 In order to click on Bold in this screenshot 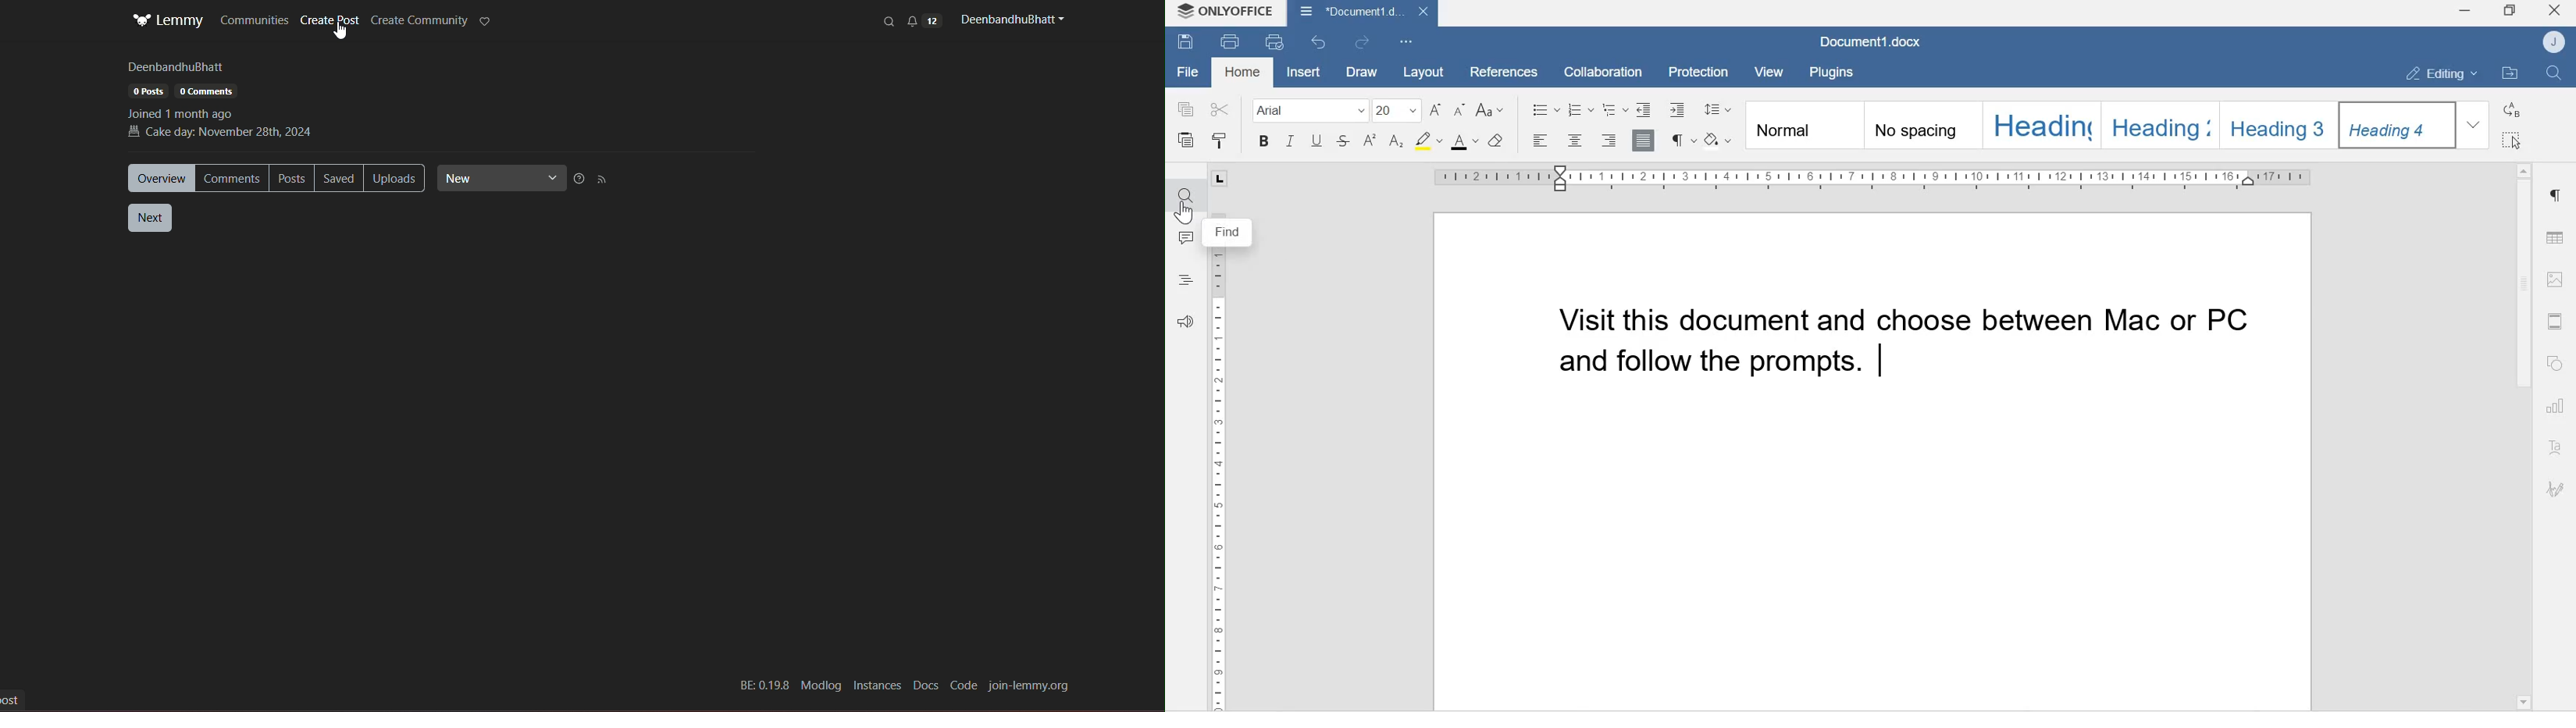, I will do `click(1264, 143)`.